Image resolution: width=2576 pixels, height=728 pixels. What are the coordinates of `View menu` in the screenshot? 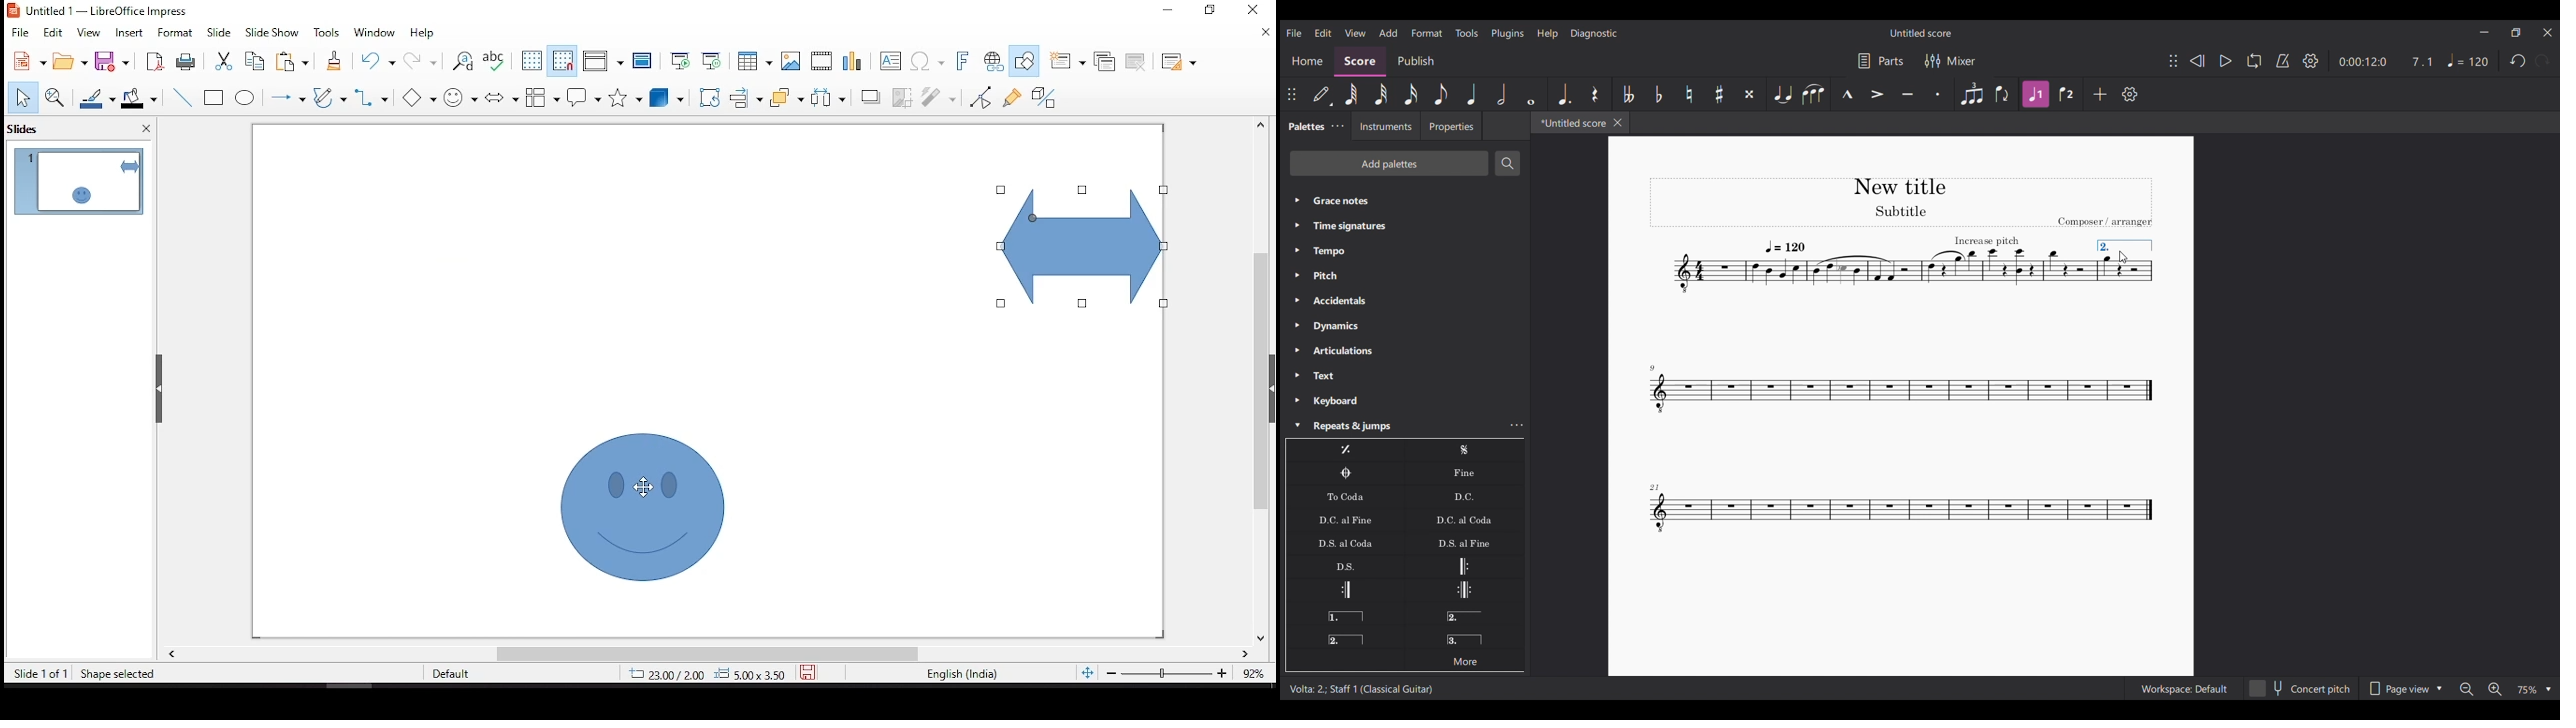 It's located at (1355, 33).